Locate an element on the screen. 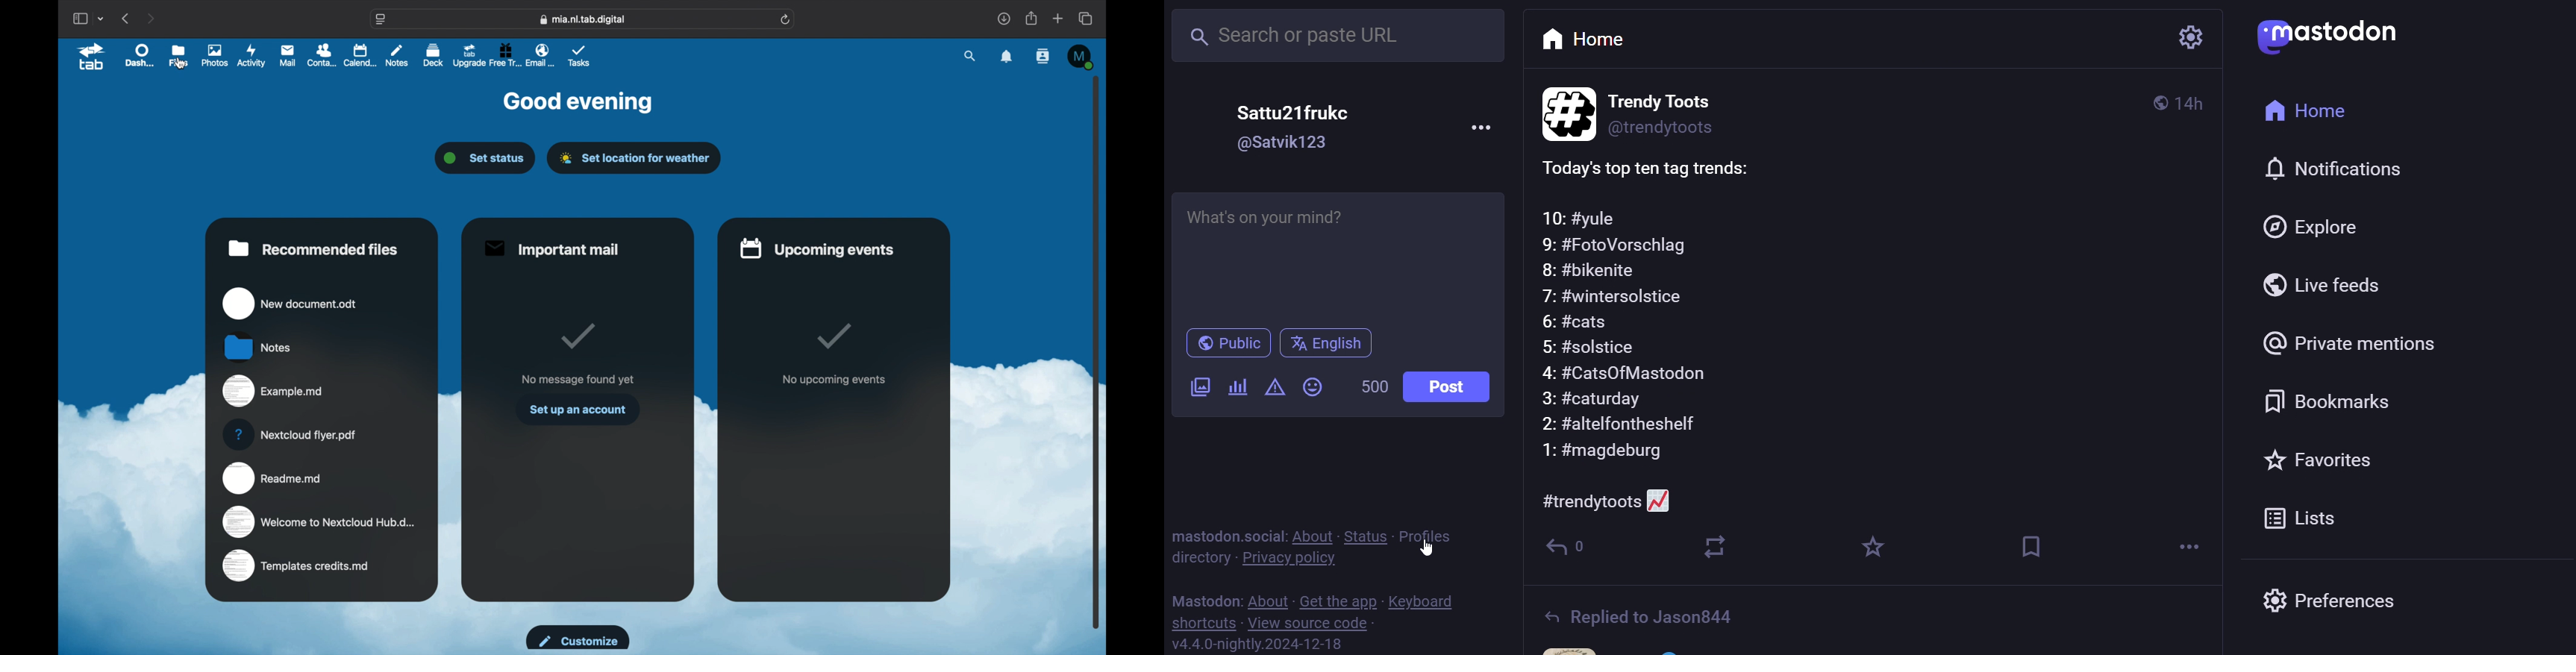  cursor is located at coordinates (180, 62).